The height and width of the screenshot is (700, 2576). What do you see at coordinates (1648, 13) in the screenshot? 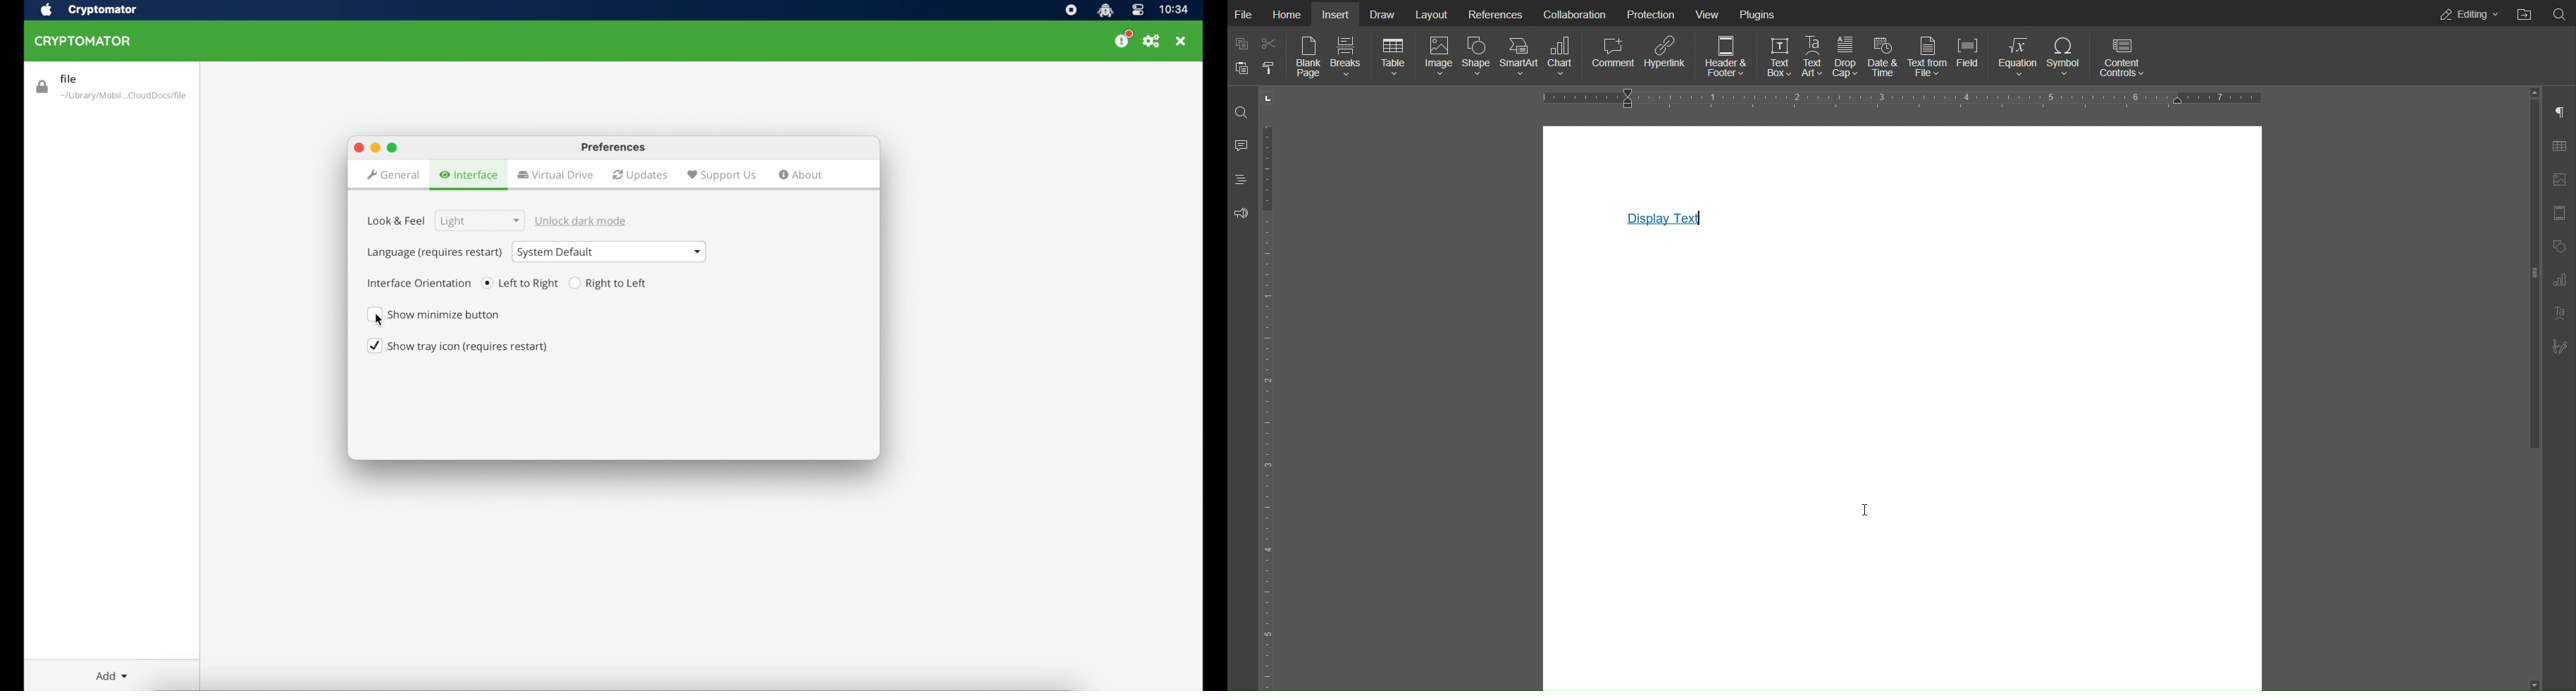
I see `Protection` at bounding box center [1648, 13].